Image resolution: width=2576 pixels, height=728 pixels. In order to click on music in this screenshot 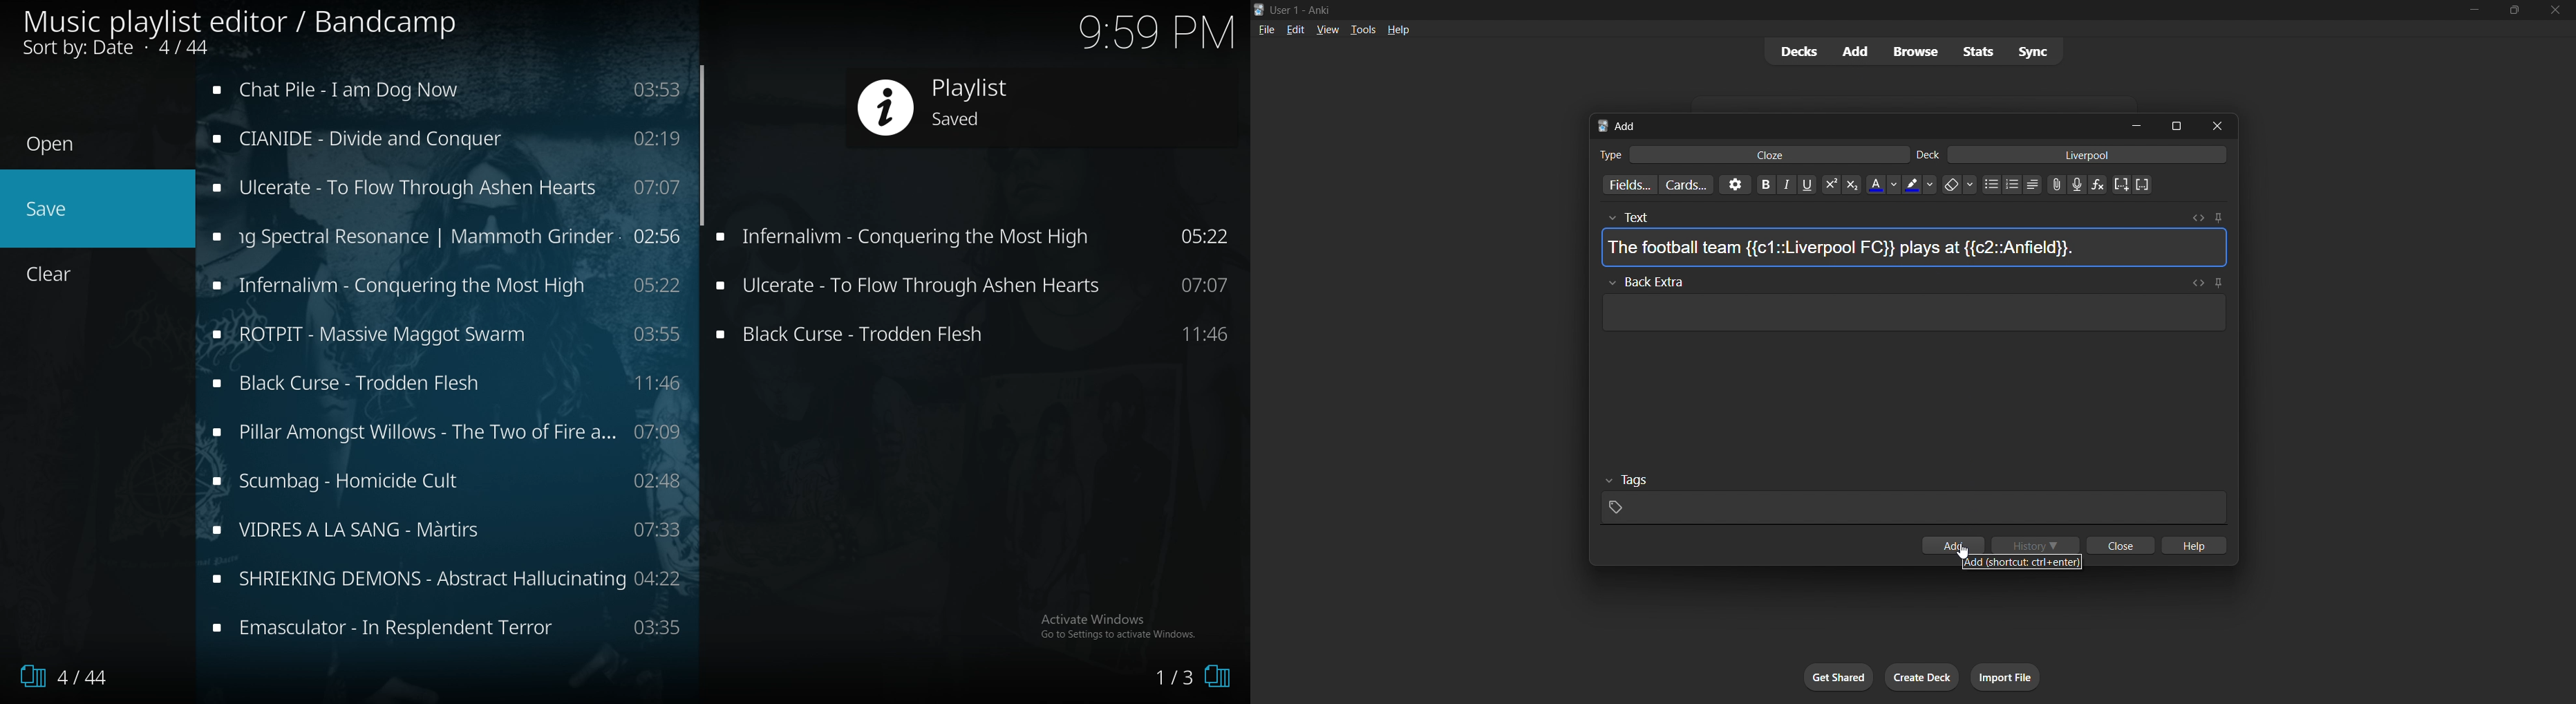, I will do `click(450, 433)`.